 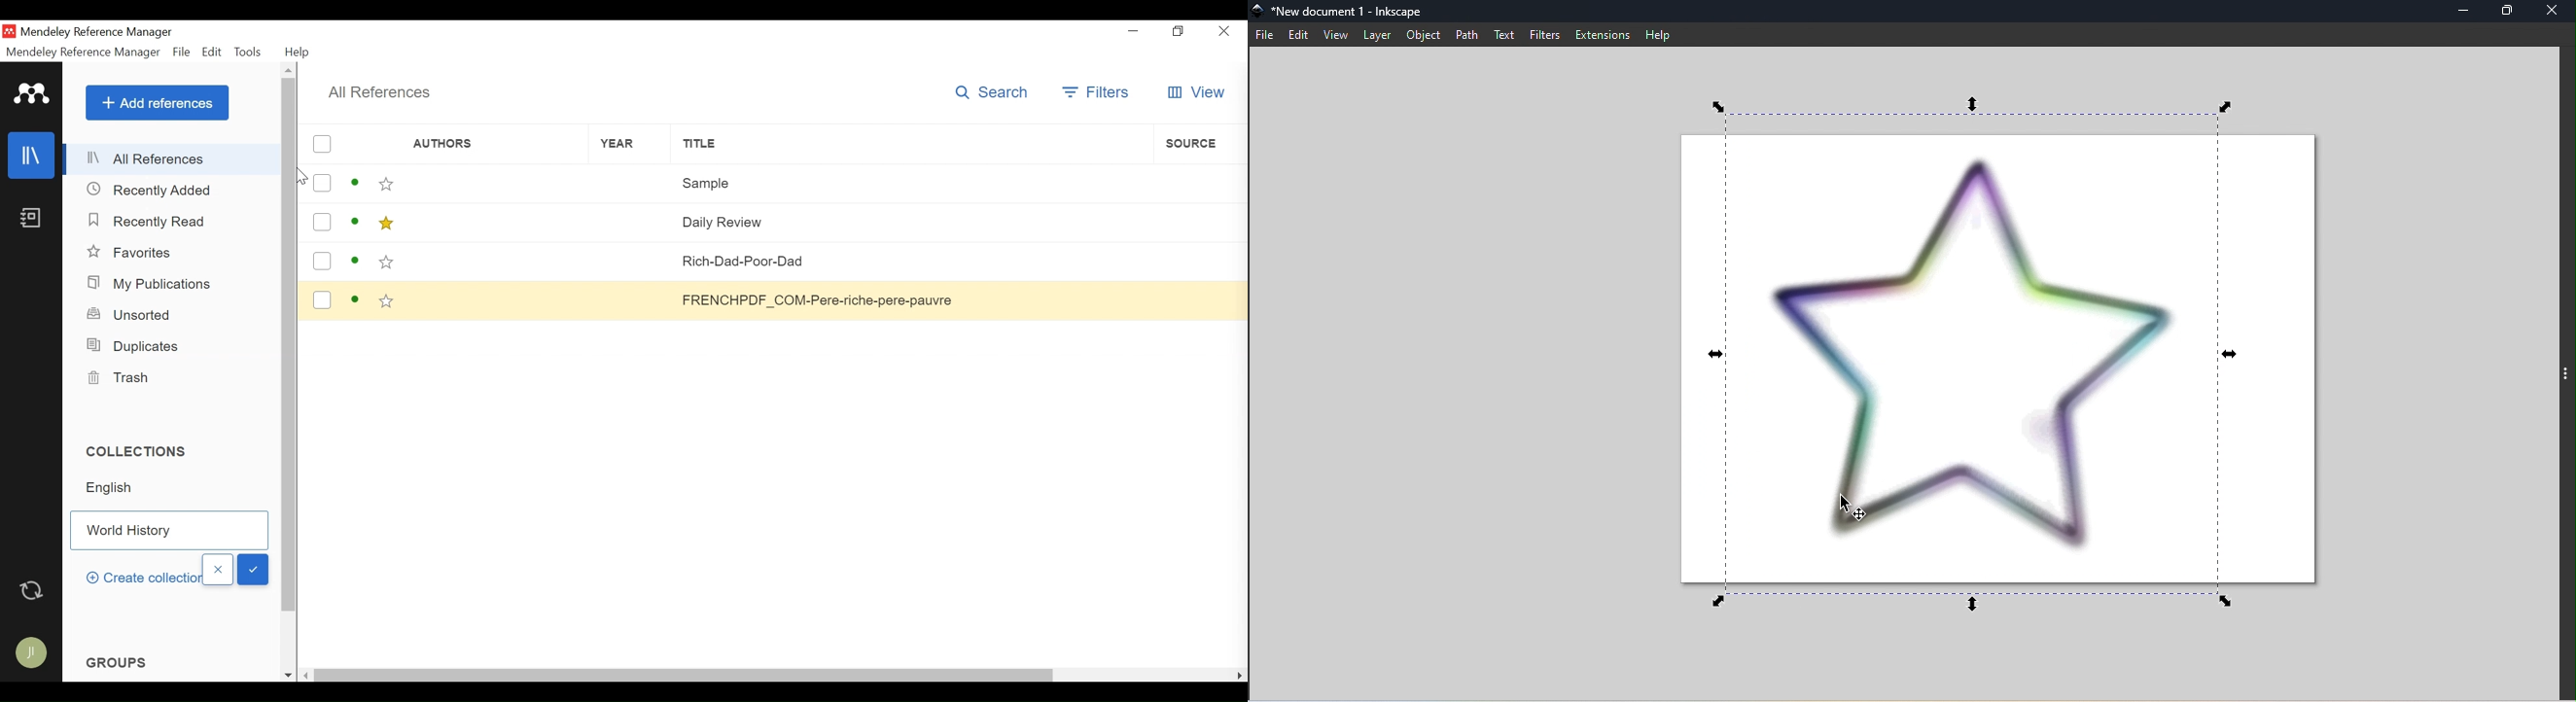 I want to click on Extensions, so click(x=1599, y=36).